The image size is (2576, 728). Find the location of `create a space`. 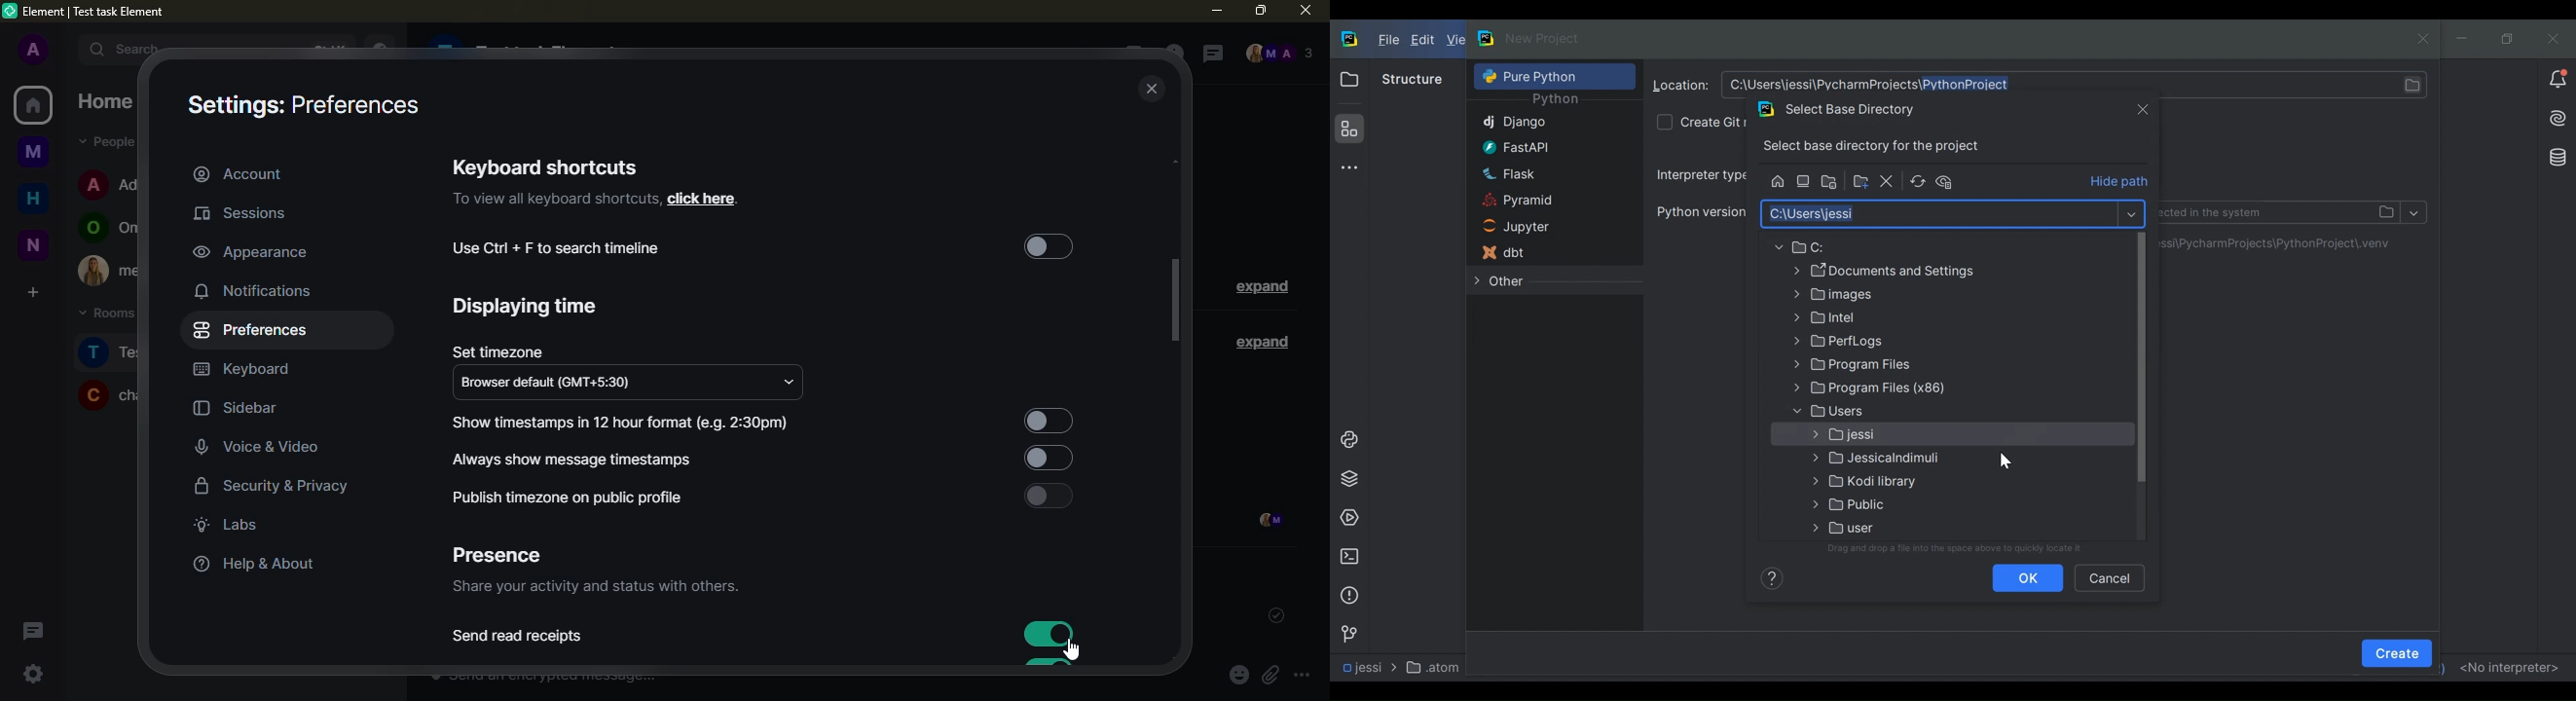

create a space is located at coordinates (31, 291).